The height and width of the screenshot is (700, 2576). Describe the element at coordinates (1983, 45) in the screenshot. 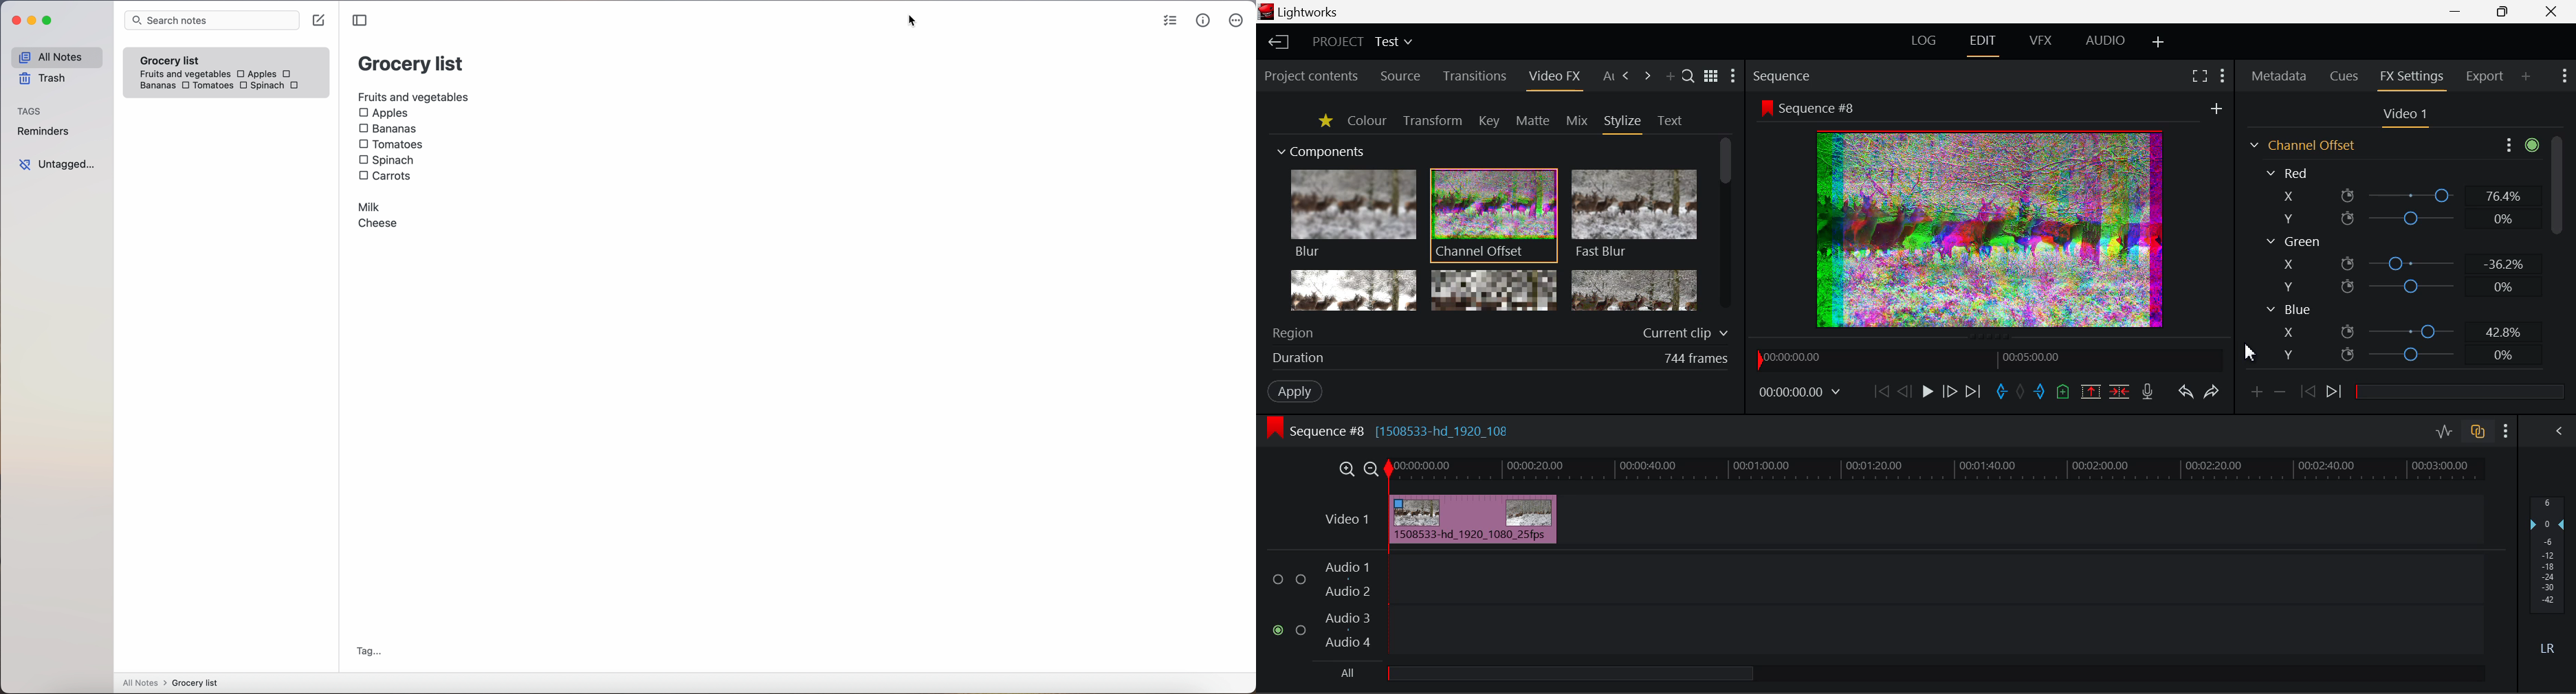

I see `Edit Layout Open` at that location.